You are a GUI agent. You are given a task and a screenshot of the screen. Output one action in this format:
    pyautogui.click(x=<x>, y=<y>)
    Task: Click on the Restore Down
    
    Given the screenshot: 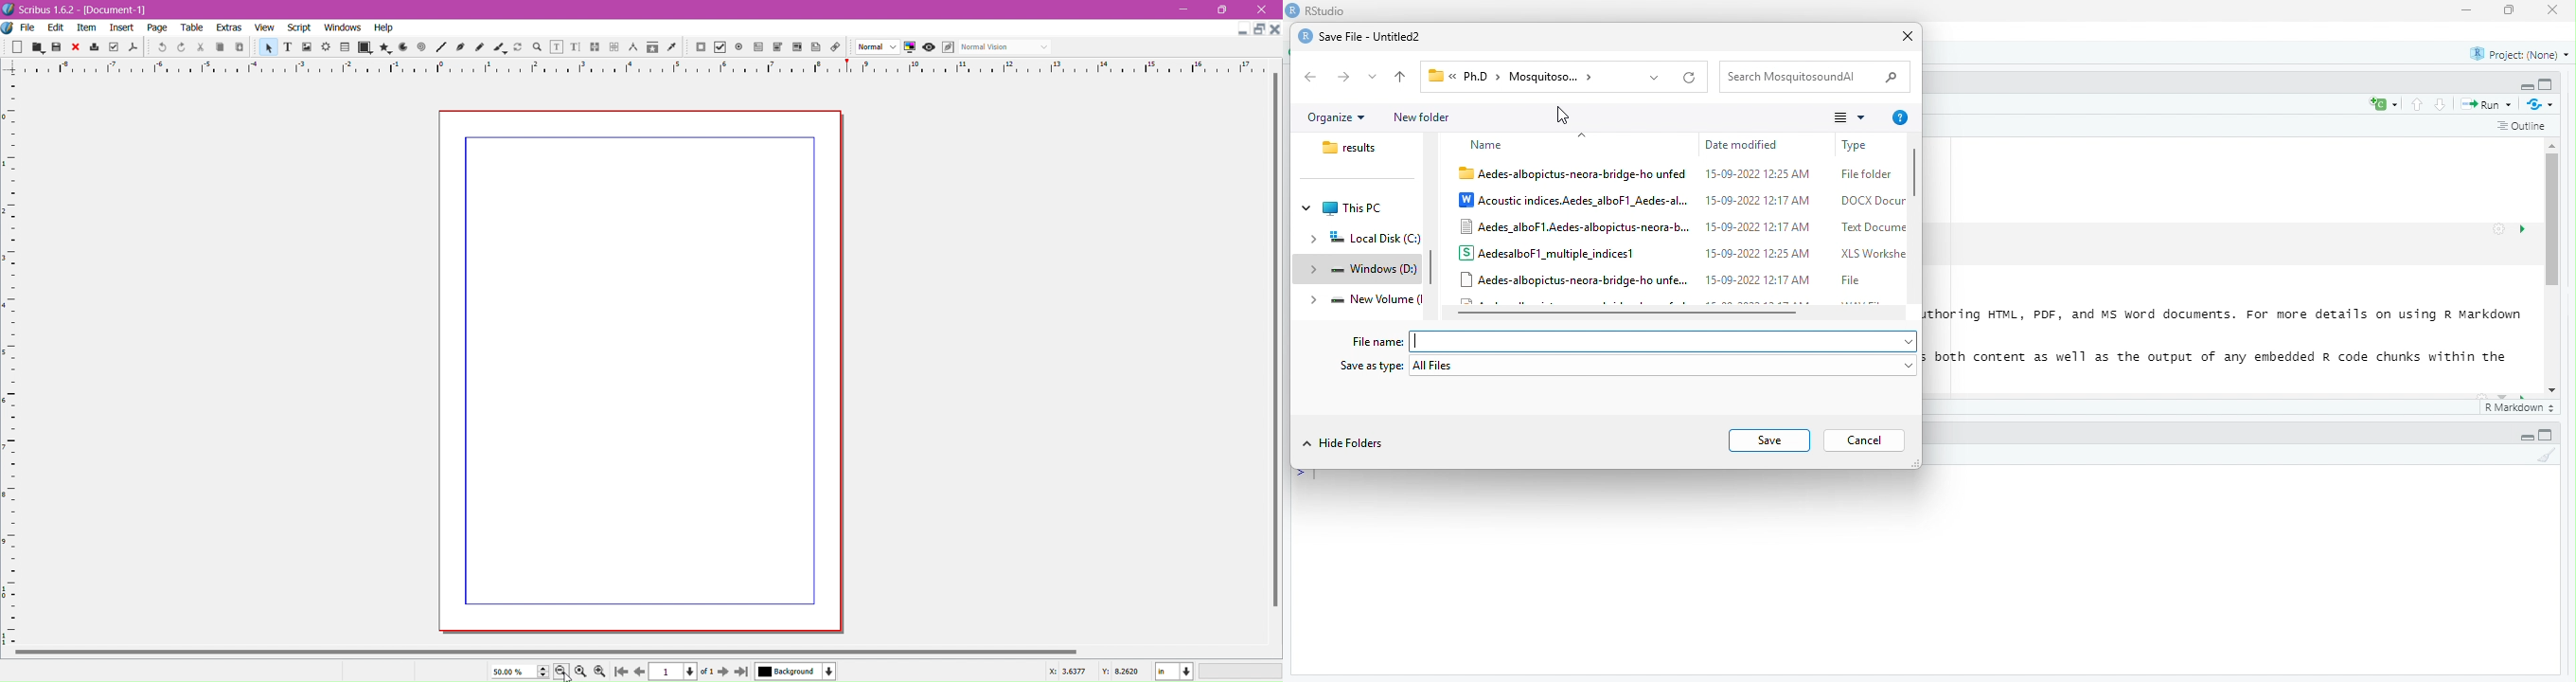 What is the action you would take?
    pyautogui.click(x=1224, y=10)
    